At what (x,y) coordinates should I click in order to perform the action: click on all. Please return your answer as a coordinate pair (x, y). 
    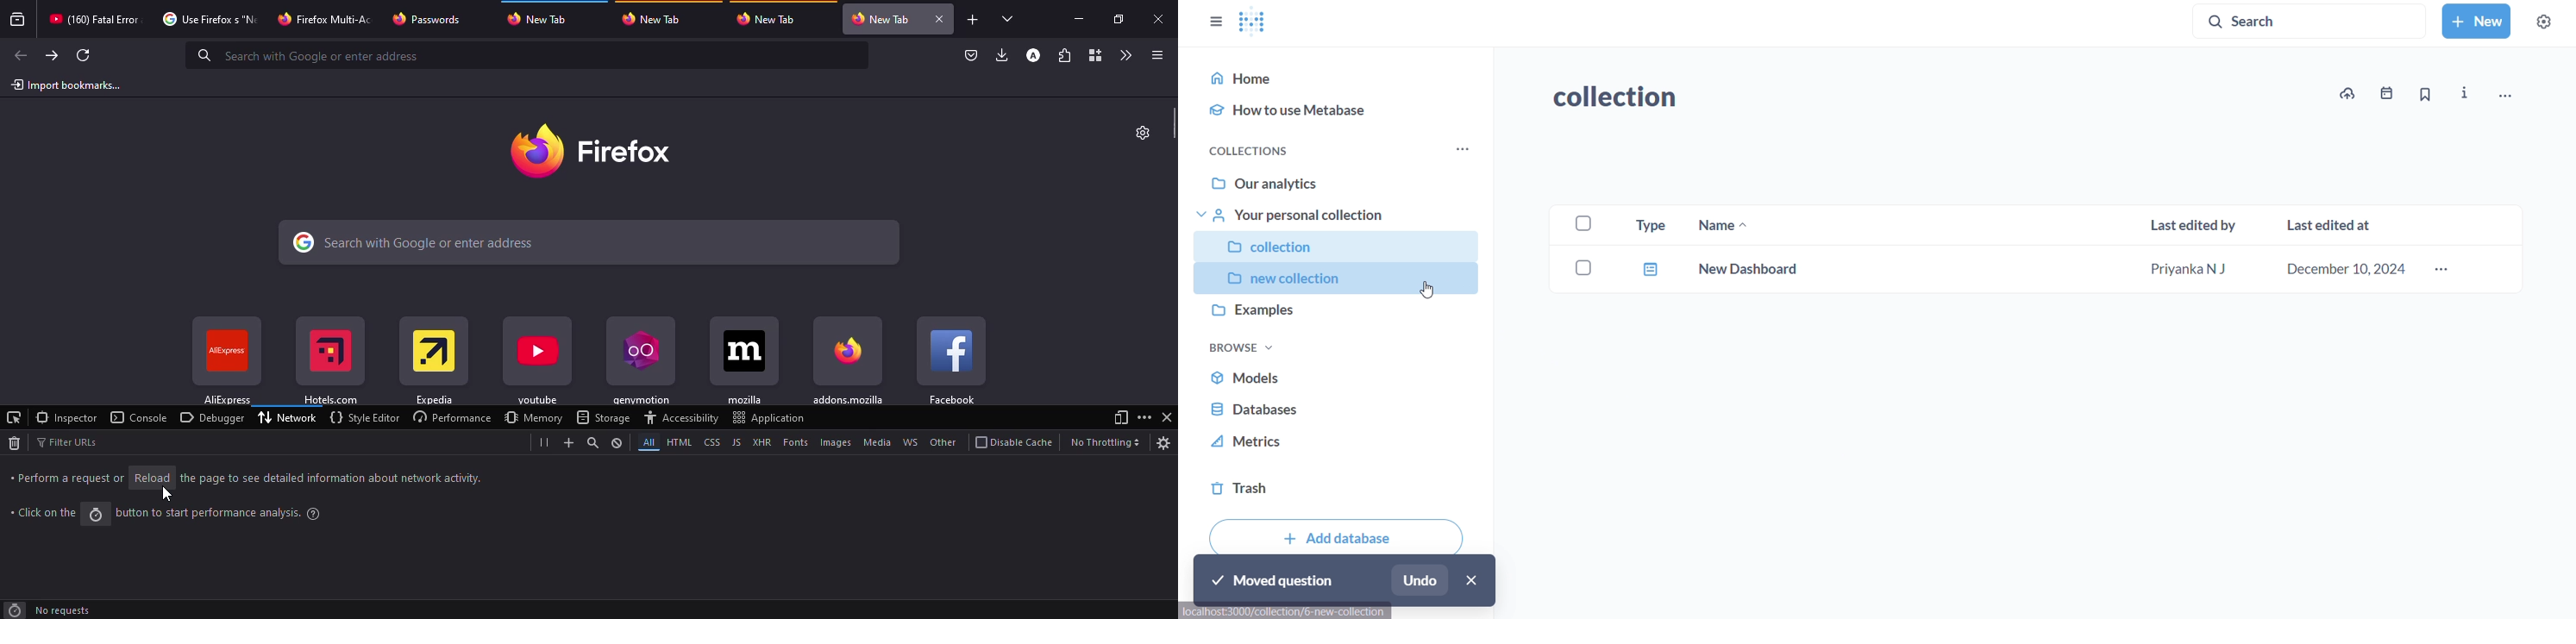
    Looking at the image, I should click on (645, 441).